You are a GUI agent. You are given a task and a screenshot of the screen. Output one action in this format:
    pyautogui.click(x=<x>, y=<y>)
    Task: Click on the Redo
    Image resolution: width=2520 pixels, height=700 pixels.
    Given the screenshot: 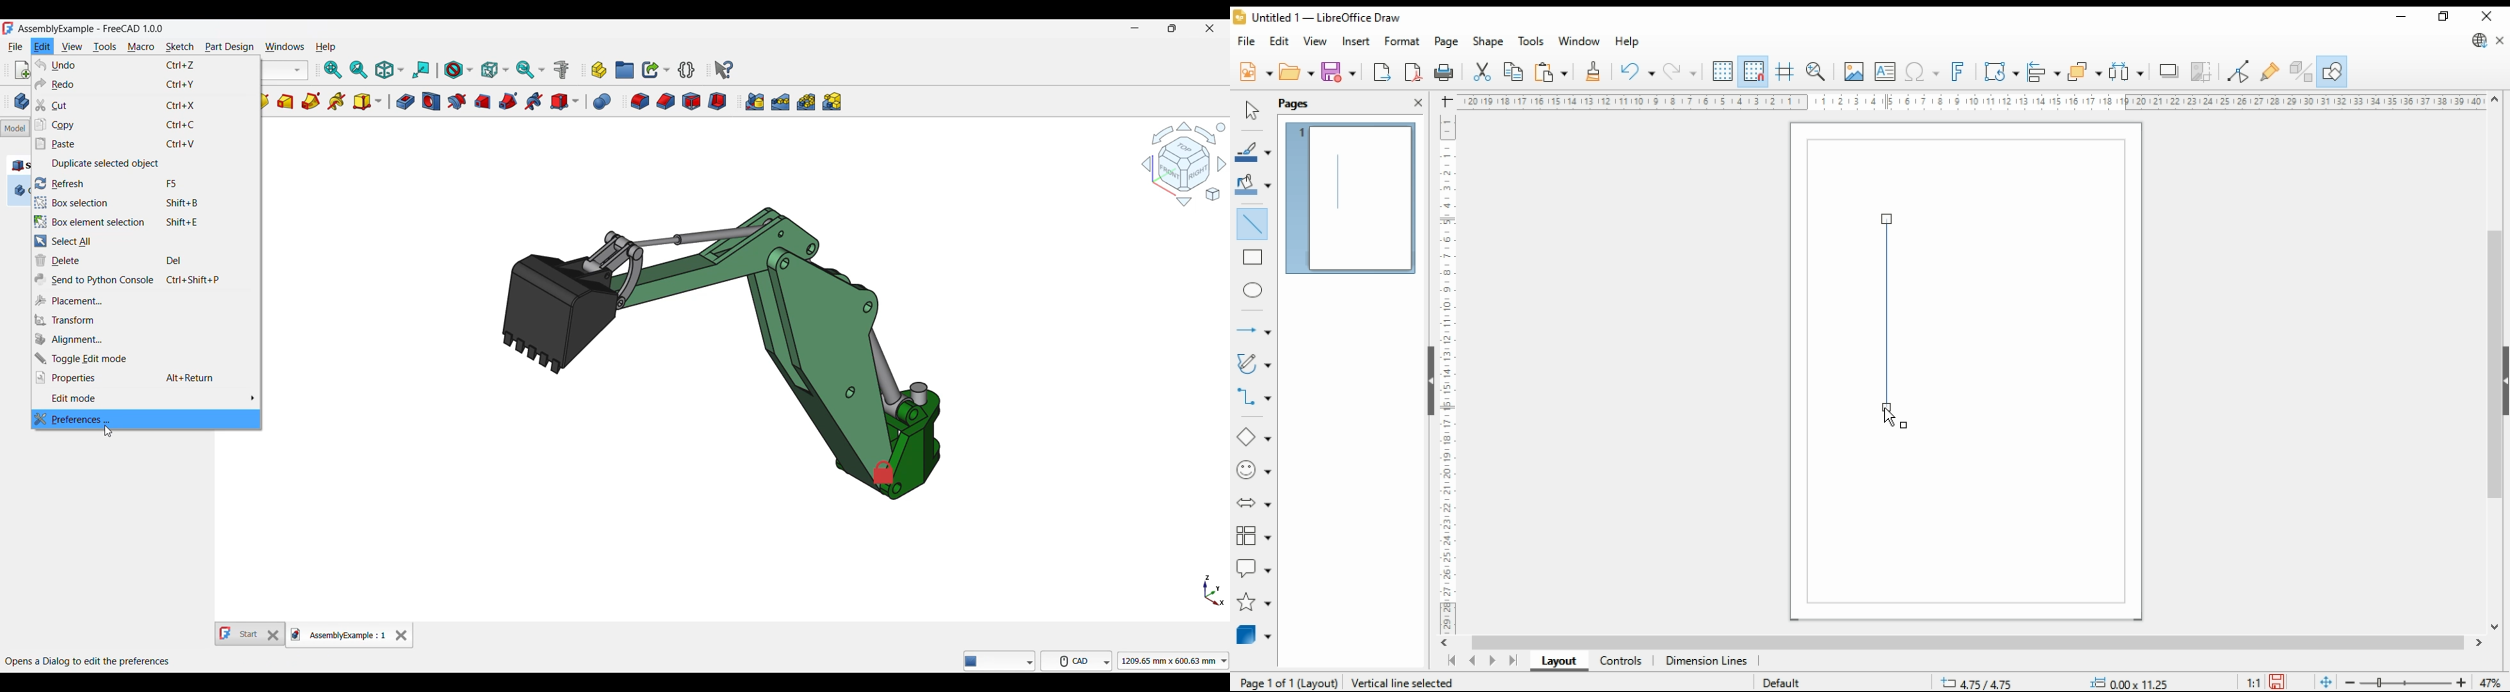 What is the action you would take?
    pyautogui.click(x=147, y=84)
    